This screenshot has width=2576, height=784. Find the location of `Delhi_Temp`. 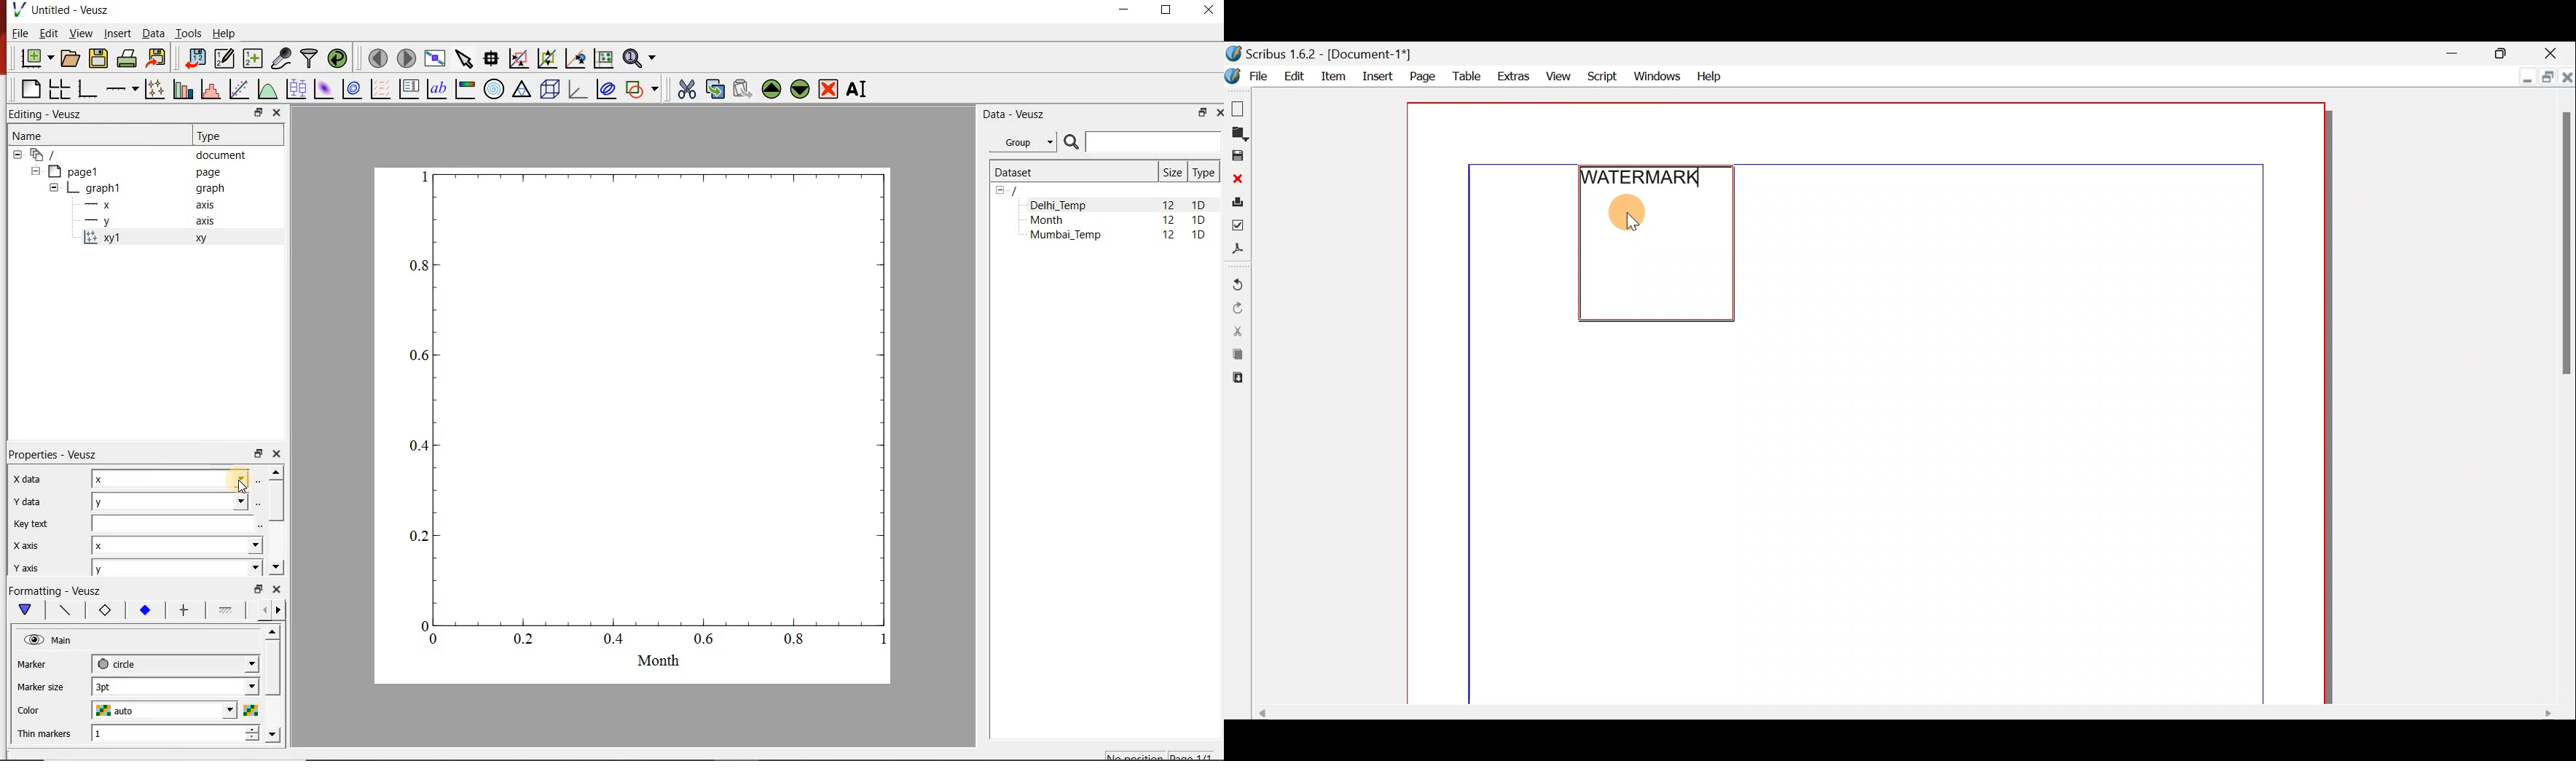

Delhi_Temp is located at coordinates (1061, 205).